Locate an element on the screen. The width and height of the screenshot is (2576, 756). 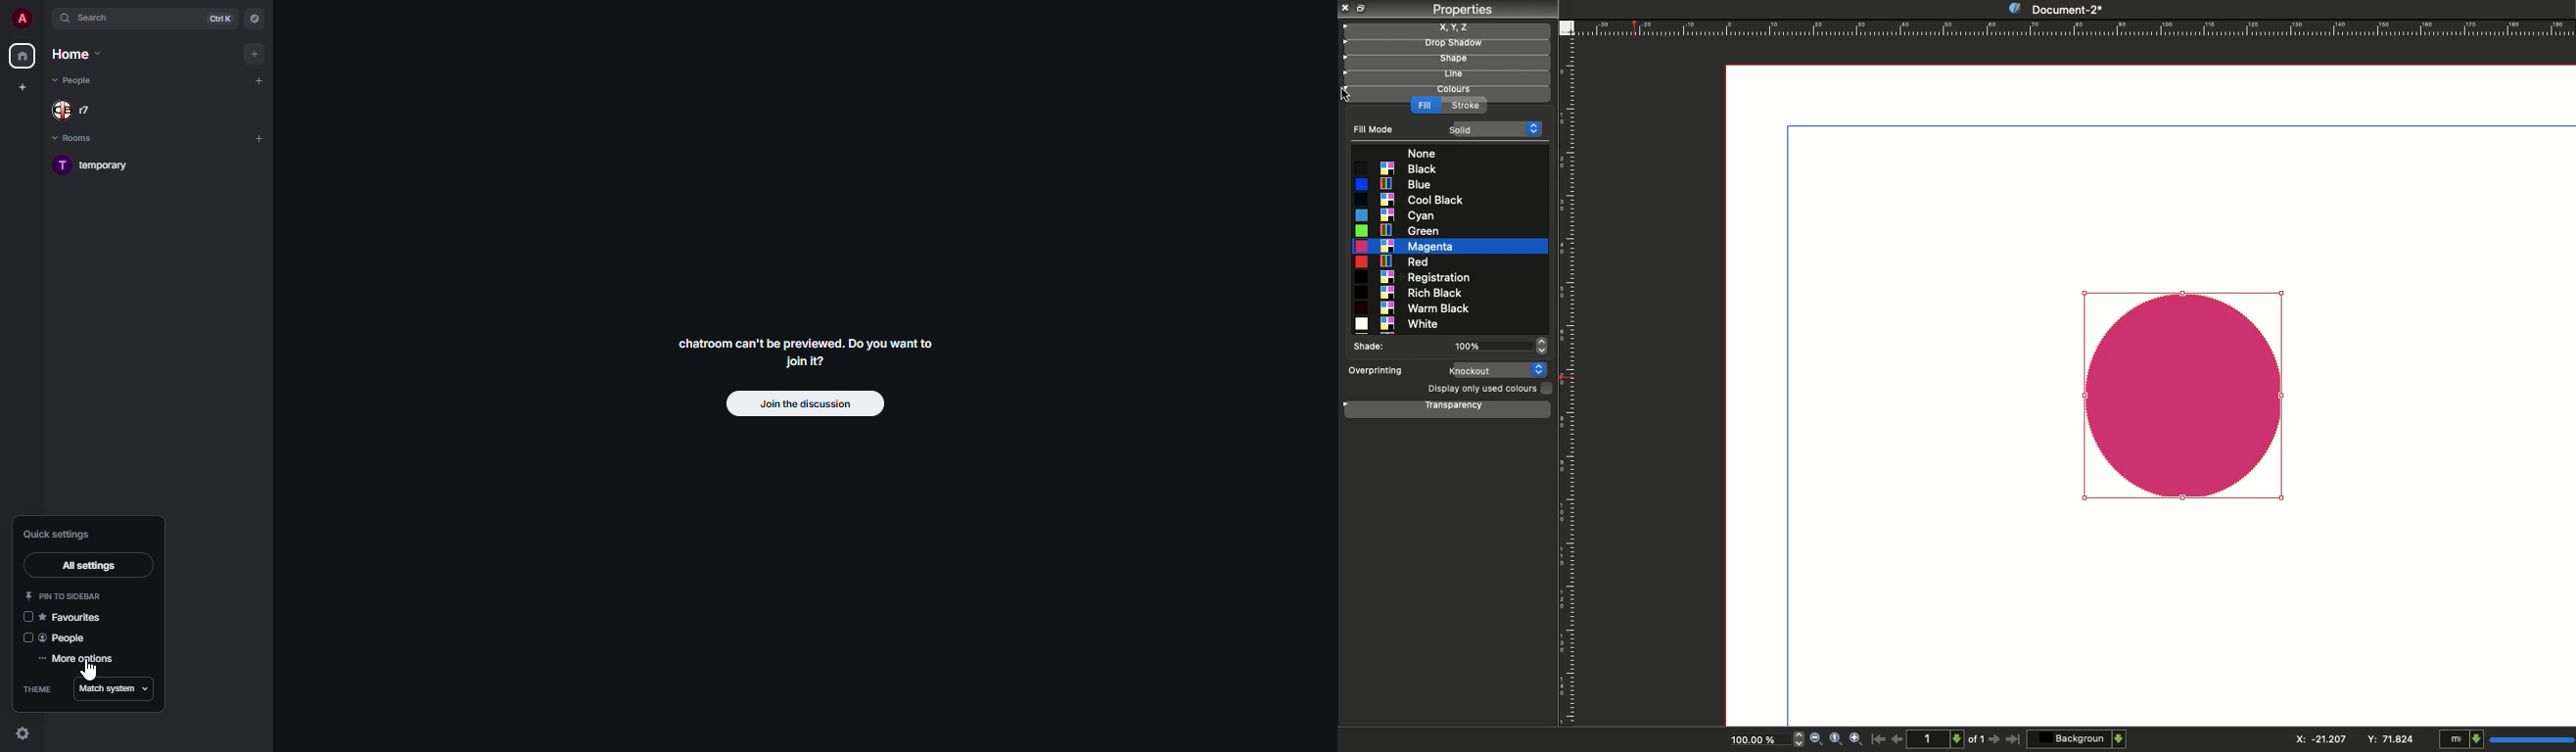
1 is located at coordinates (1938, 738).